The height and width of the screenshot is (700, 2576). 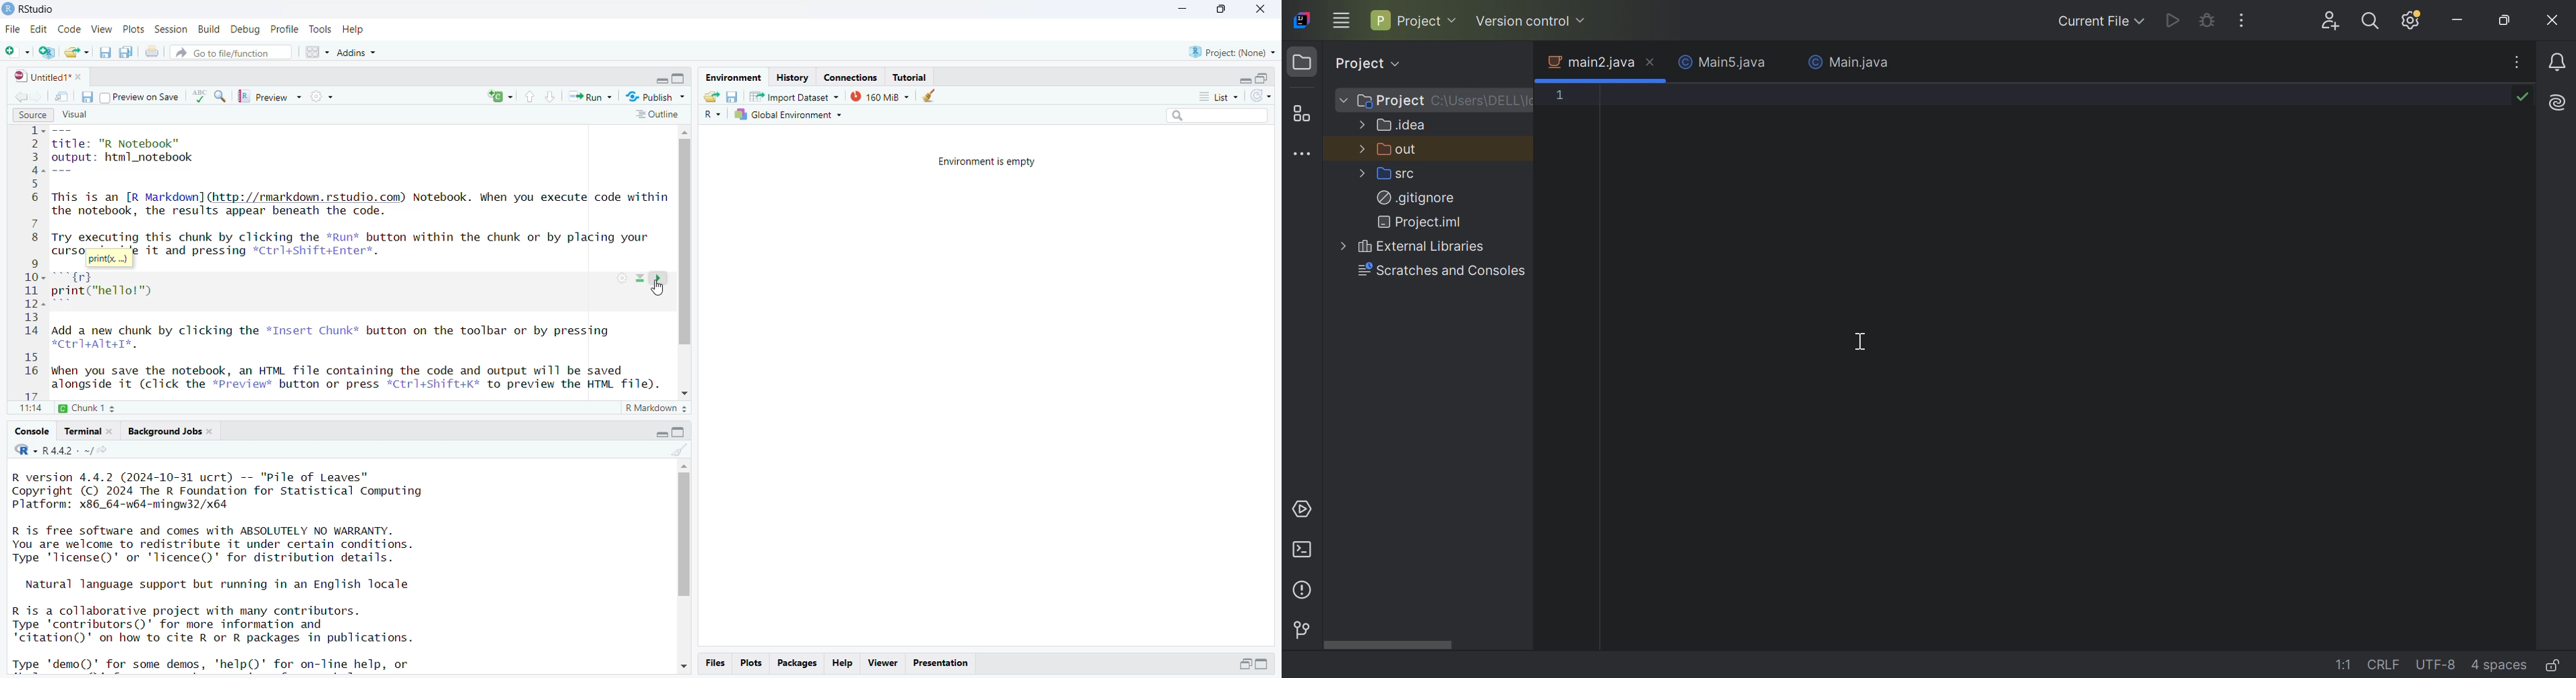 What do you see at coordinates (683, 567) in the screenshot?
I see `scrollbar` at bounding box center [683, 567].